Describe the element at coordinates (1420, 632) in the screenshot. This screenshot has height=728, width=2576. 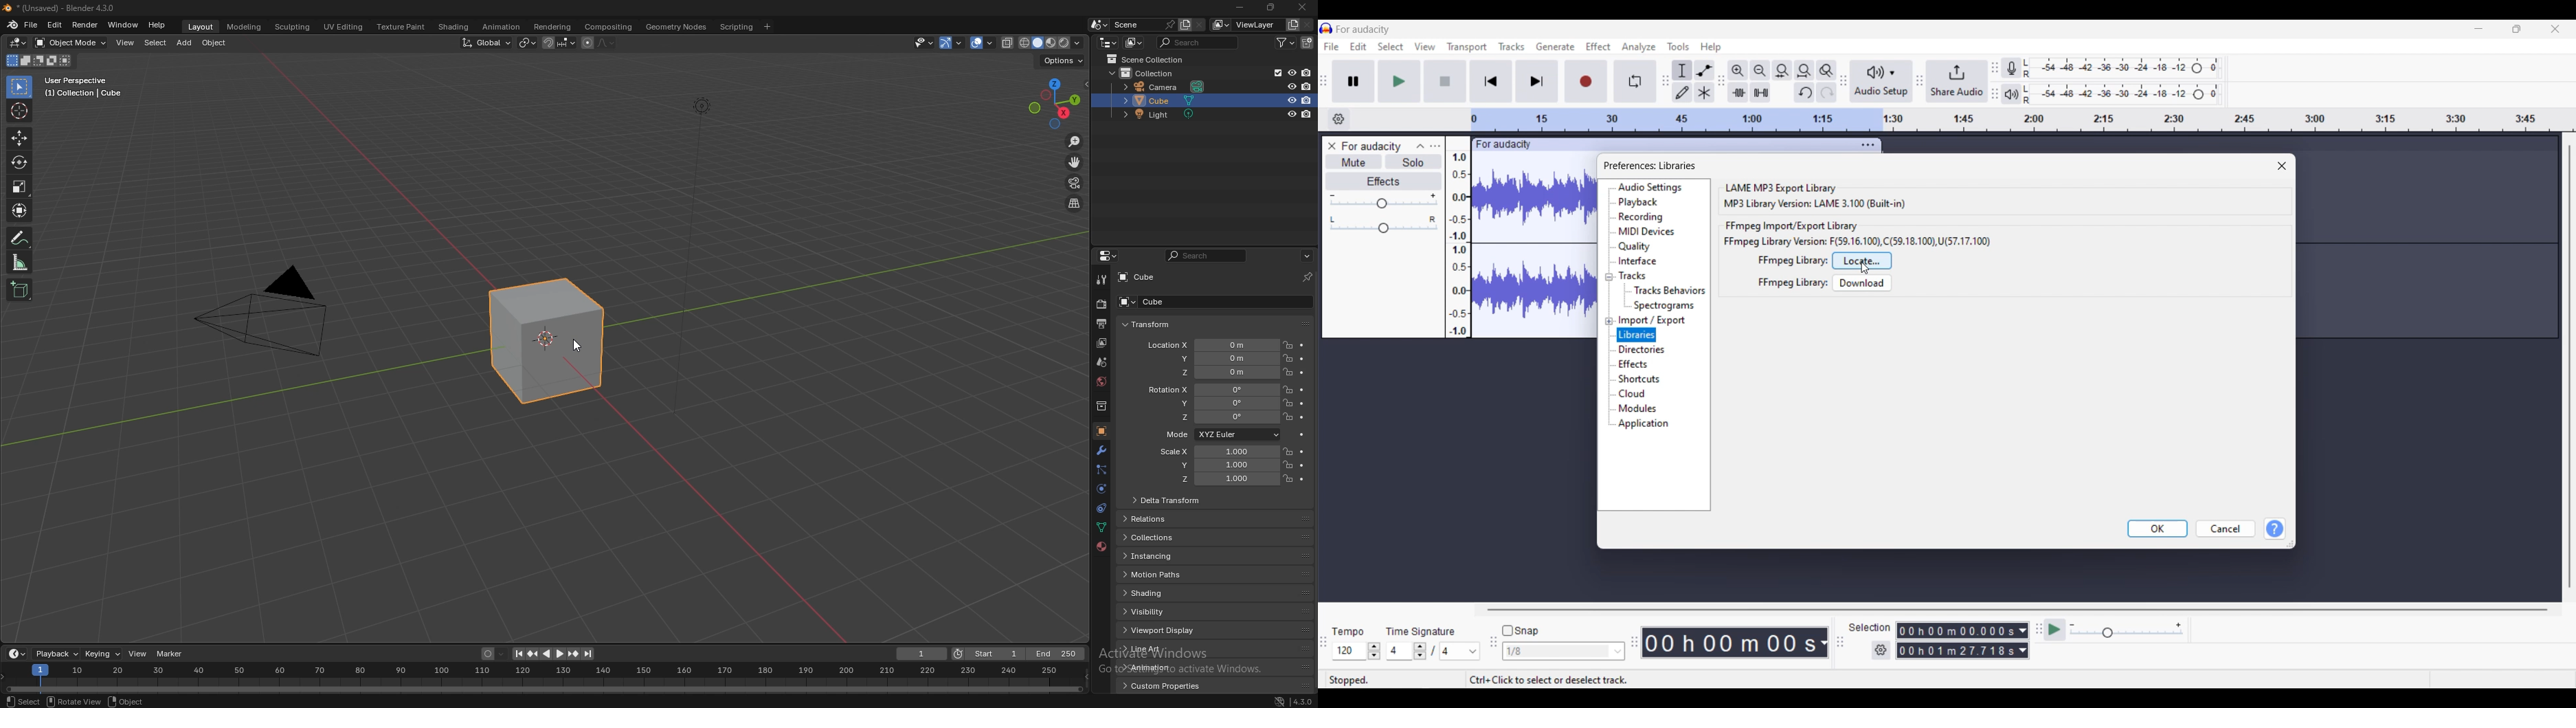
I see `time signature` at that location.